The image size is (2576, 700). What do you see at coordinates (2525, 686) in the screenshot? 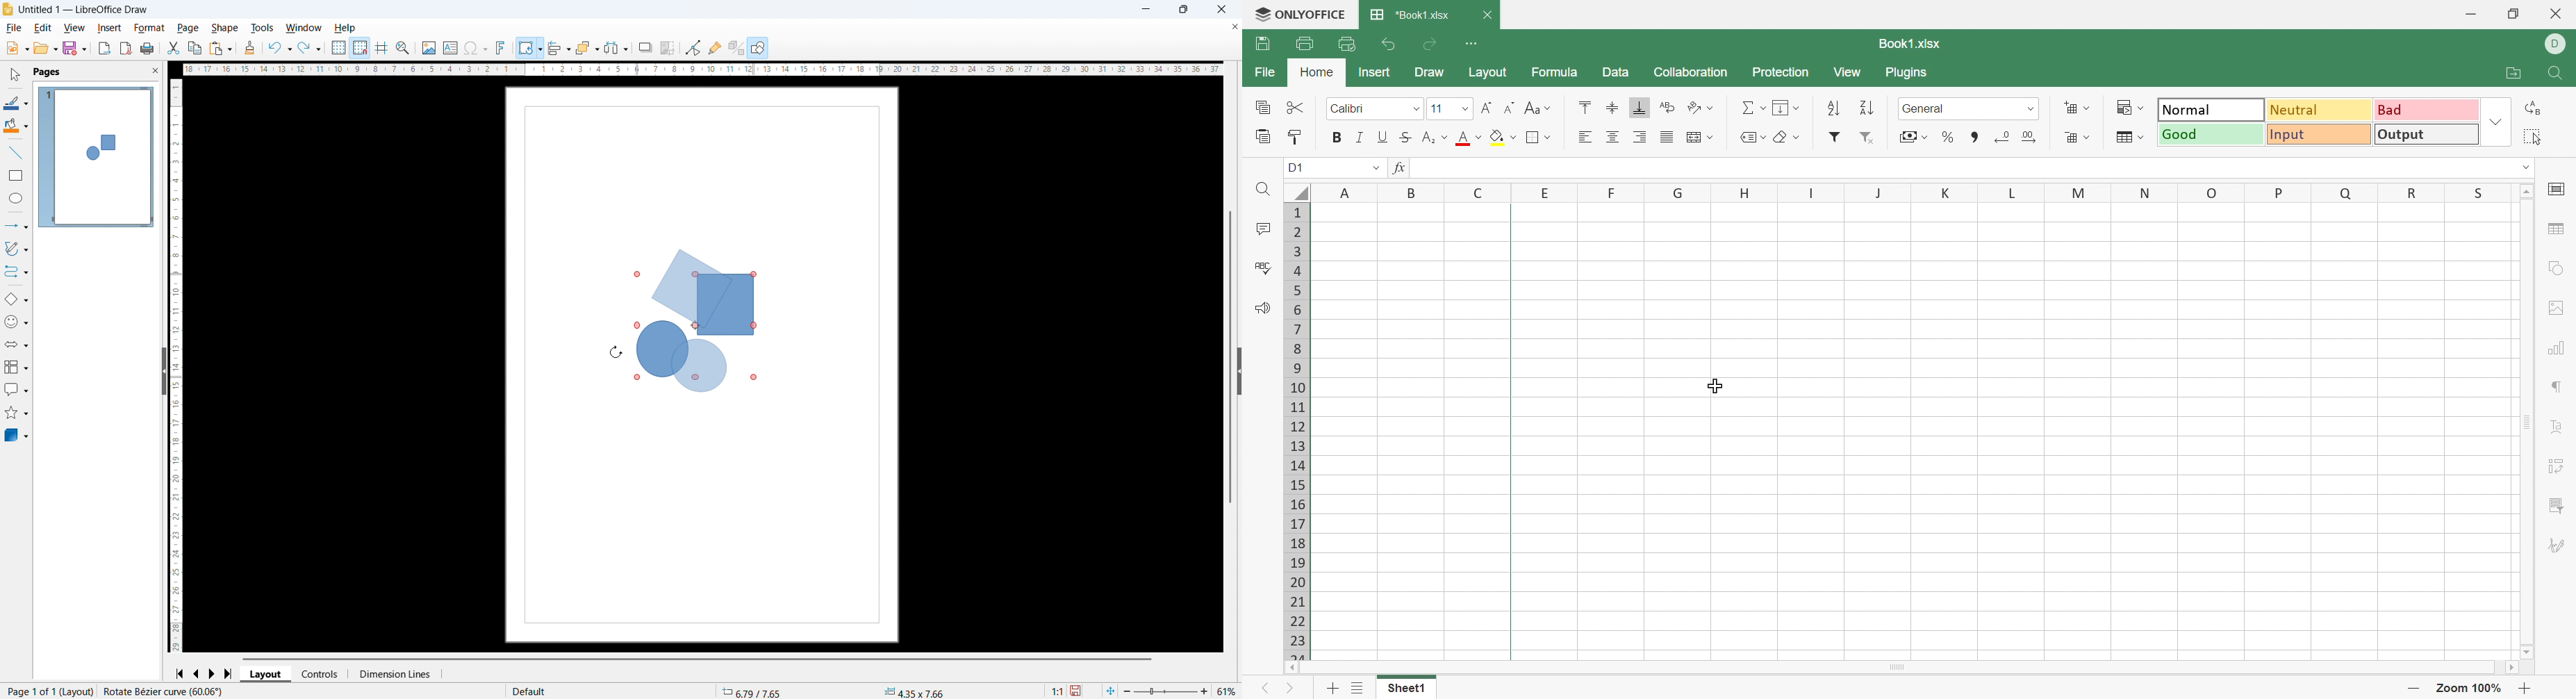
I see `Zoom in` at bounding box center [2525, 686].